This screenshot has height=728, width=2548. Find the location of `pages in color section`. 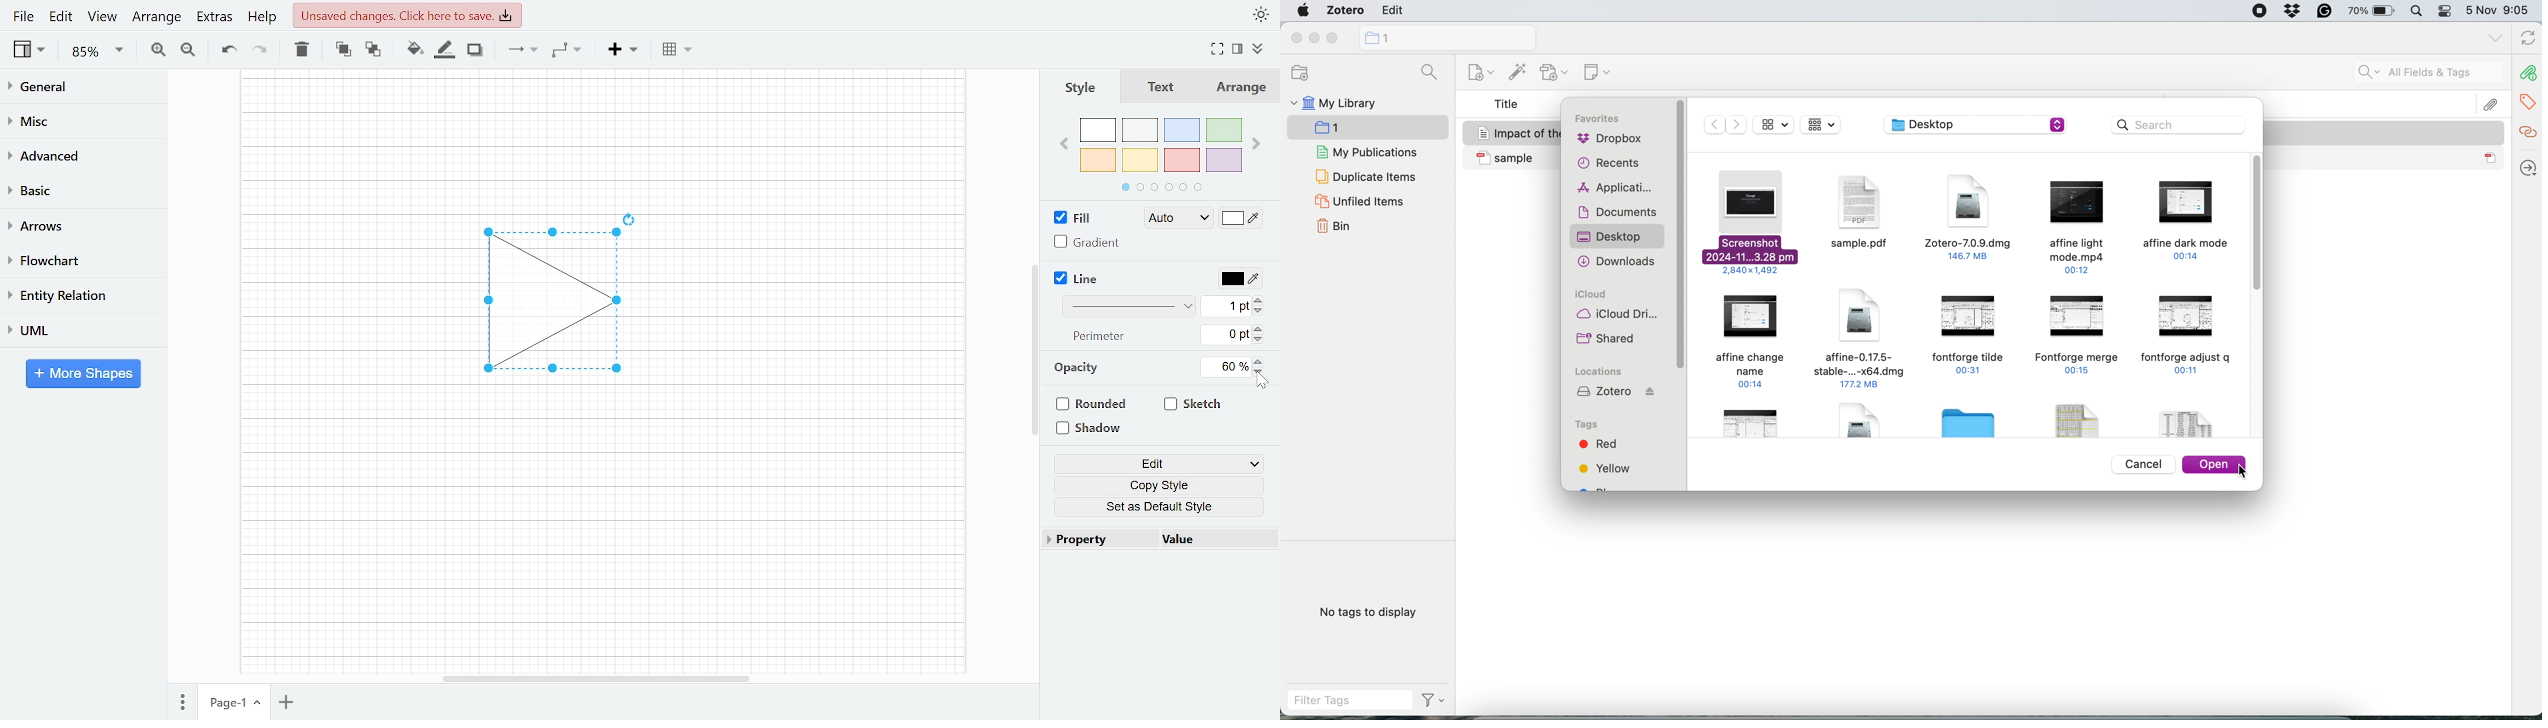

pages in color section is located at coordinates (1159, 185).